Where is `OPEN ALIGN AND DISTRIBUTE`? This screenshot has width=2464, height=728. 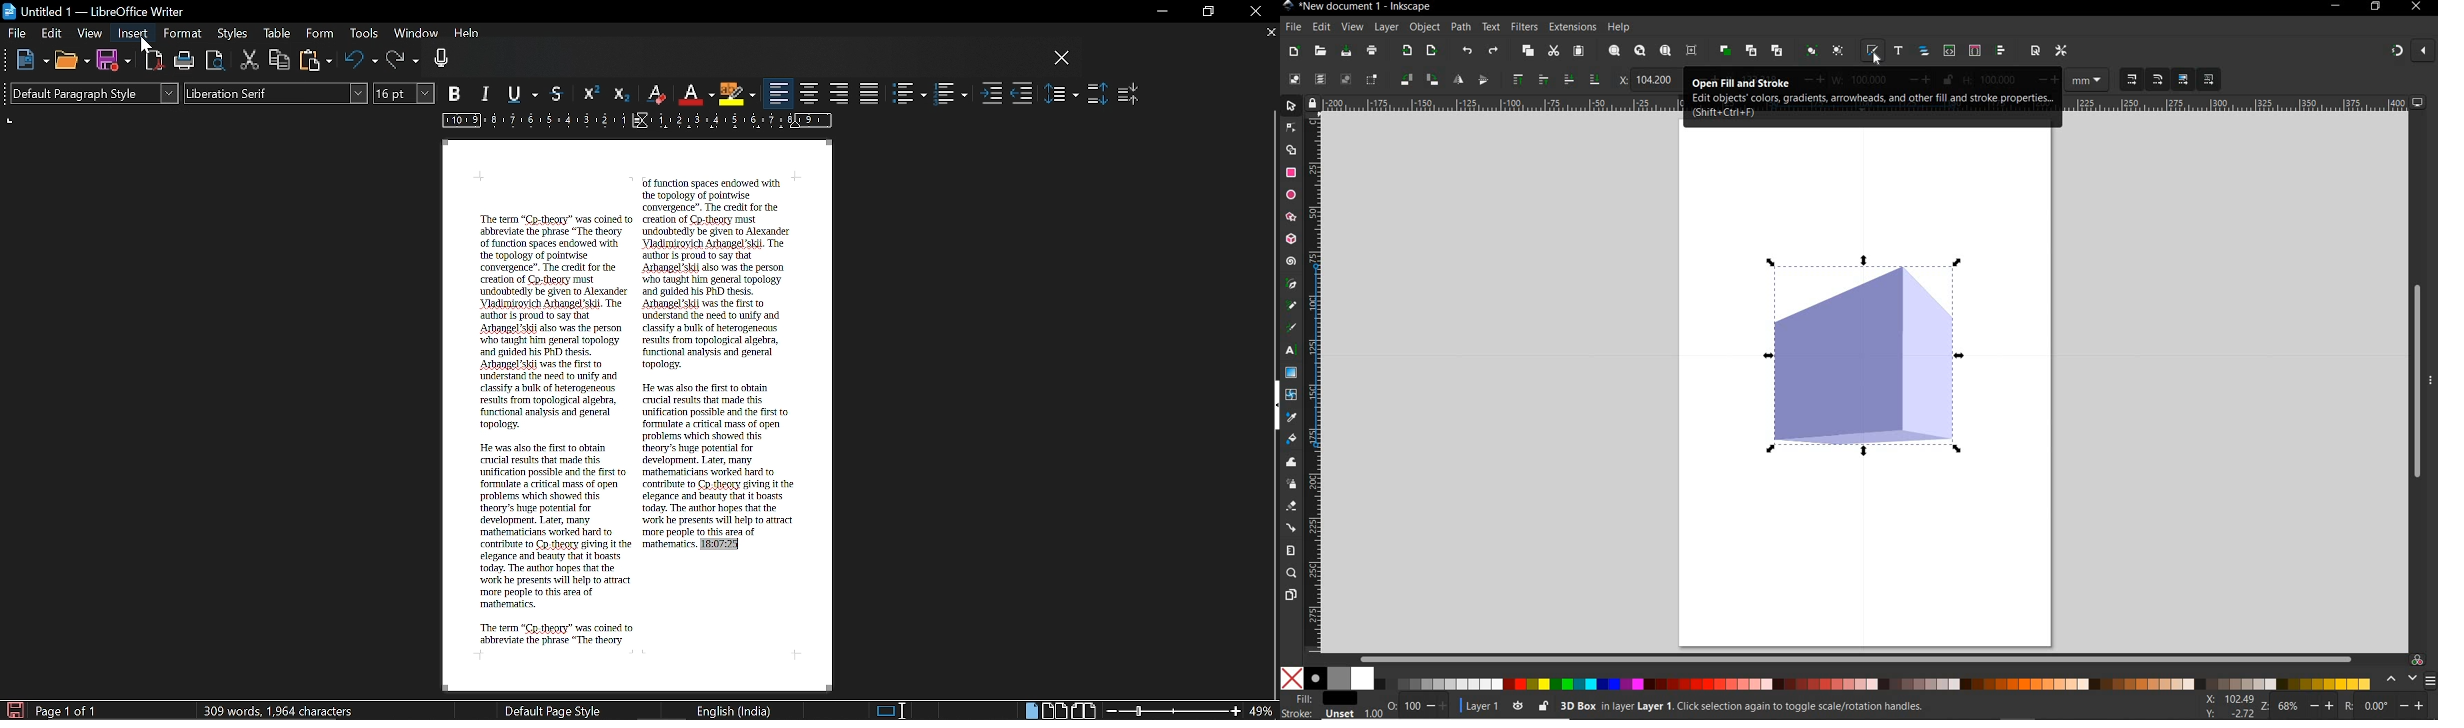 OPEN ALIGN AND DISTRIBUTE is located at coordinates (2001, 52).